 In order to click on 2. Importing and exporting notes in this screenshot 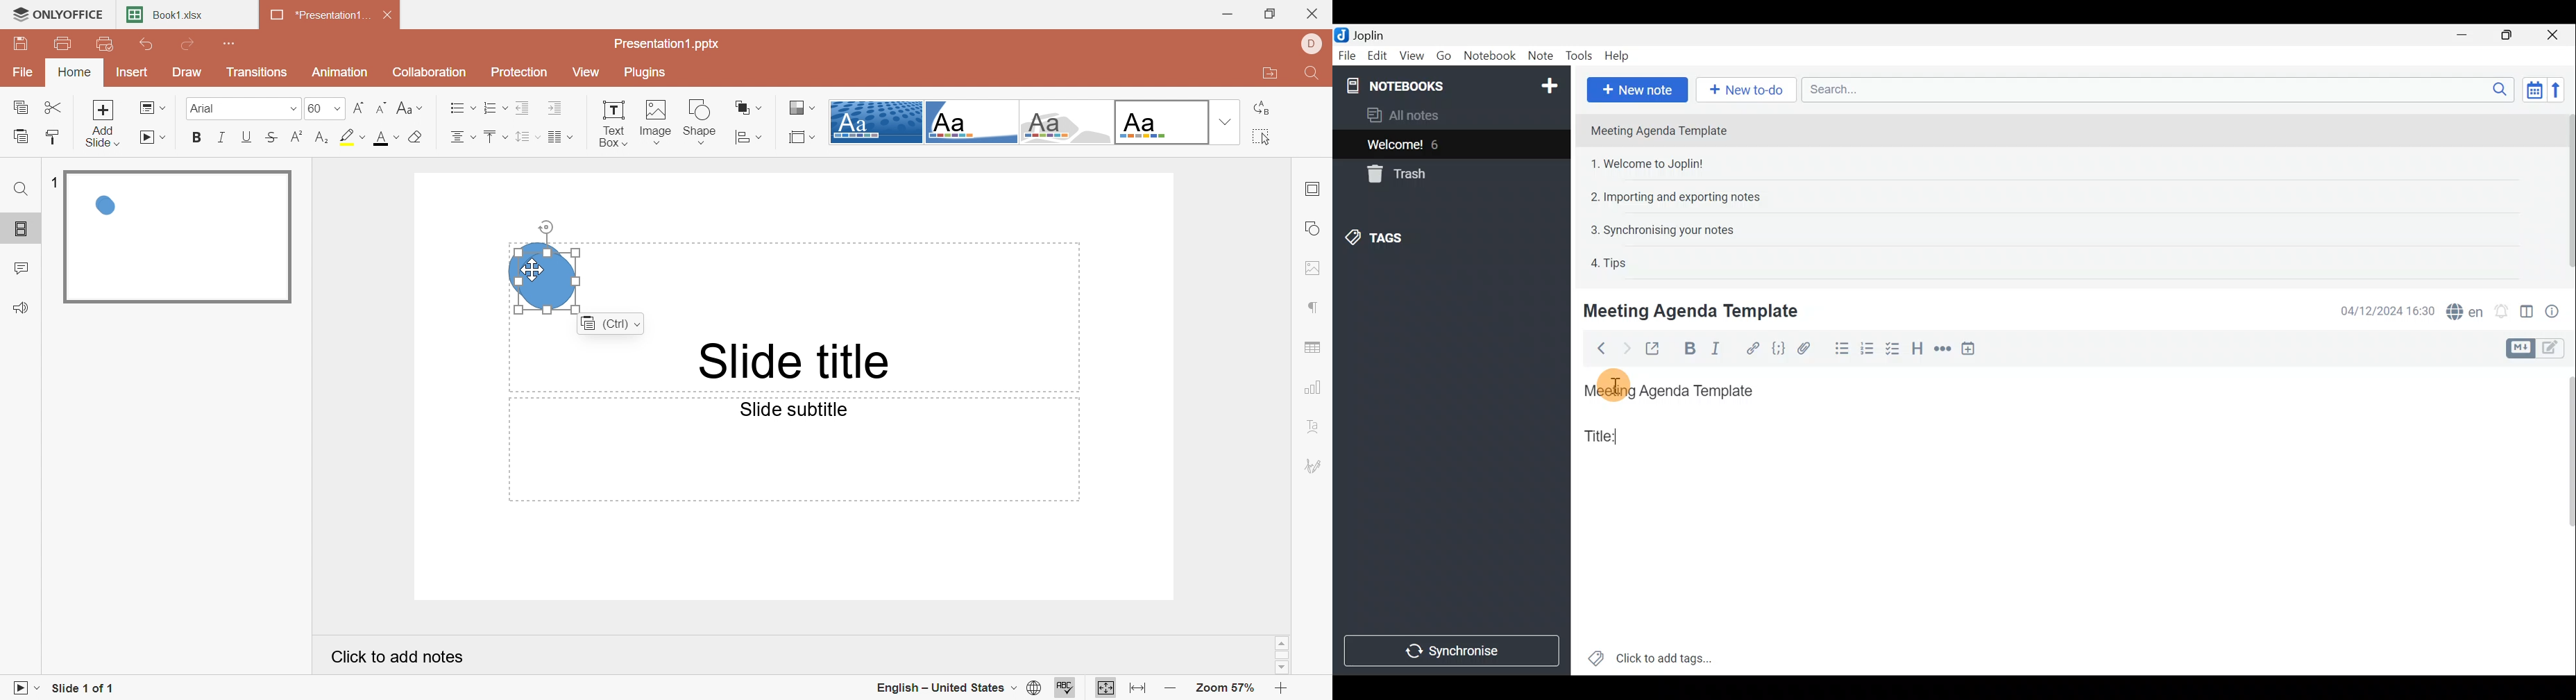, I will do `click(1680, 197)`.